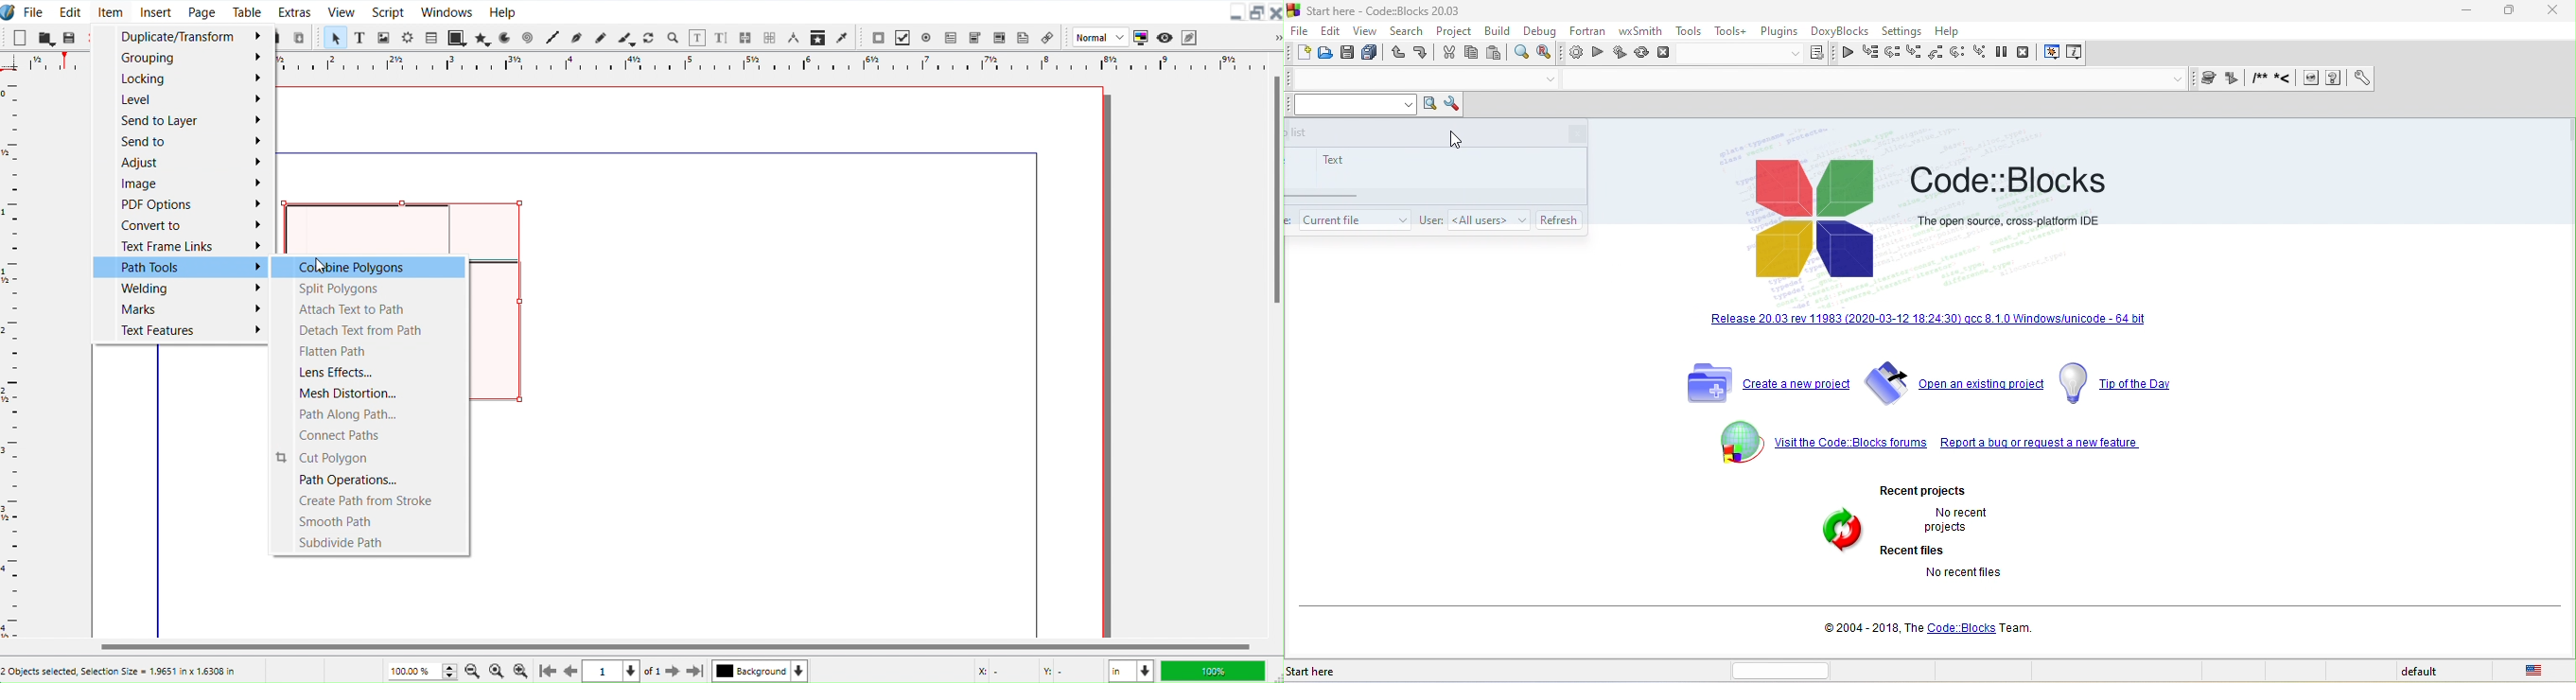 This screenshot has height=700, width=2576. Describe the element at coordinates (181, 224) in the screenshot. I see `Convert To` at that location.